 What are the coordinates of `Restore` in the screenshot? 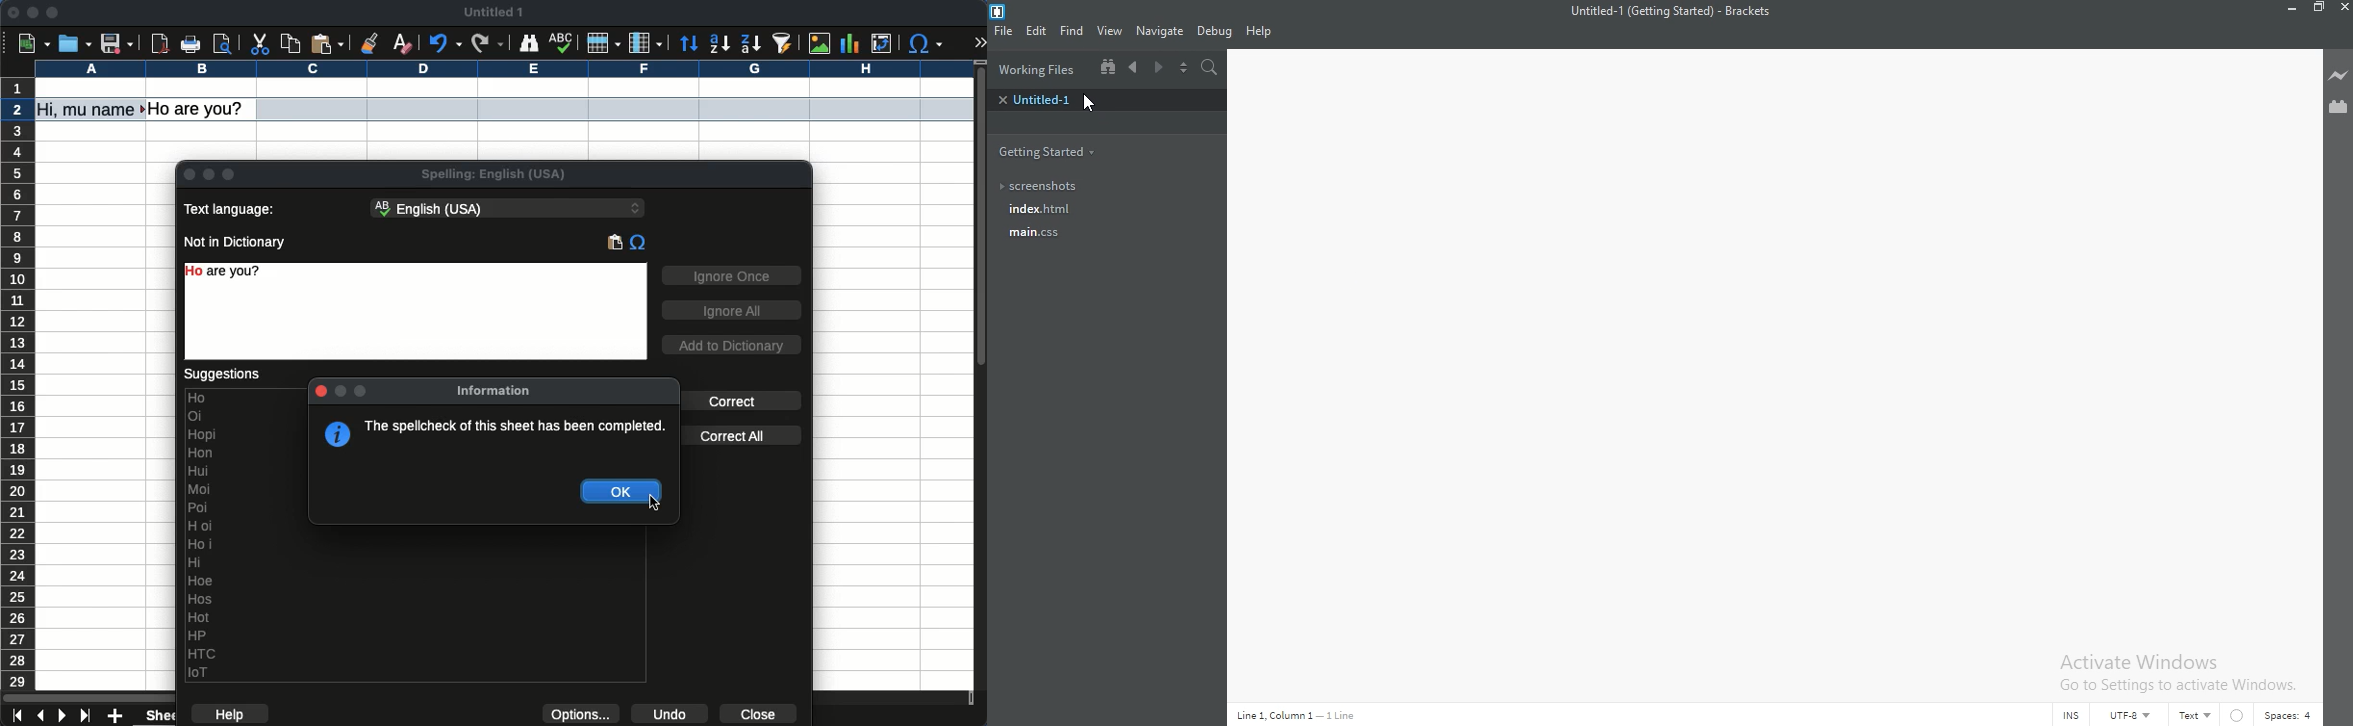 It's located at (2318, 10).